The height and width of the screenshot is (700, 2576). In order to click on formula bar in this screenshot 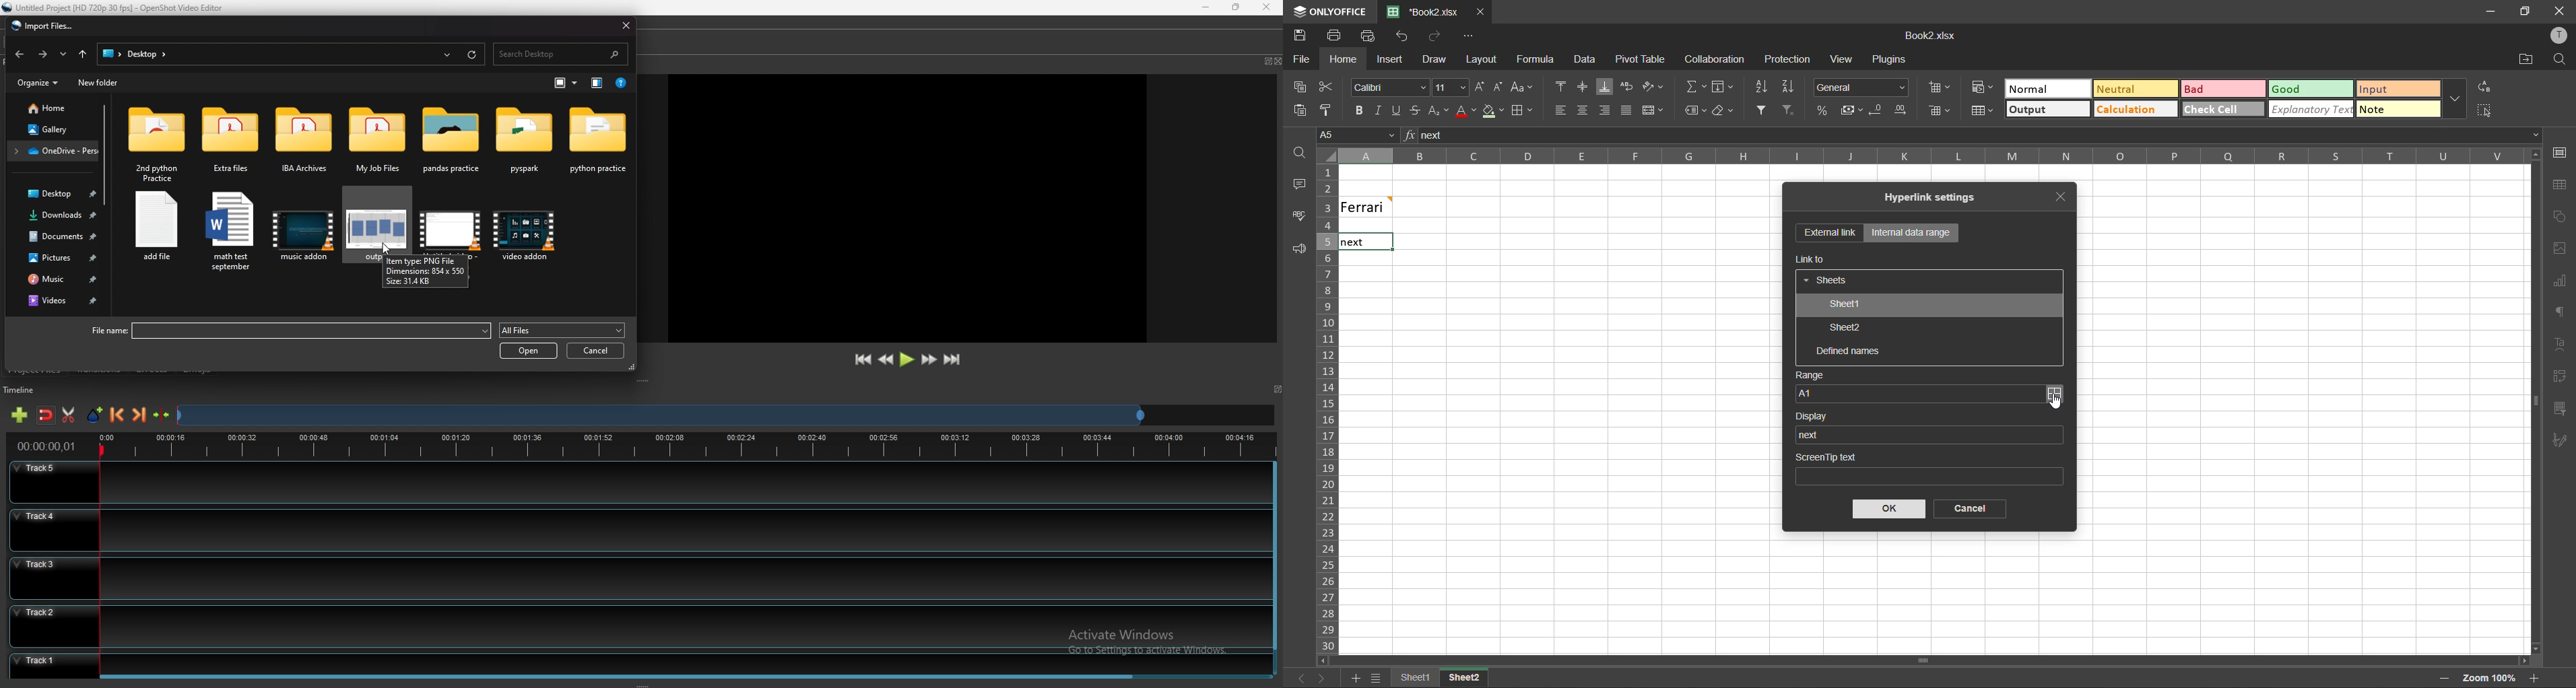, I will do `click(1978, 135)`.